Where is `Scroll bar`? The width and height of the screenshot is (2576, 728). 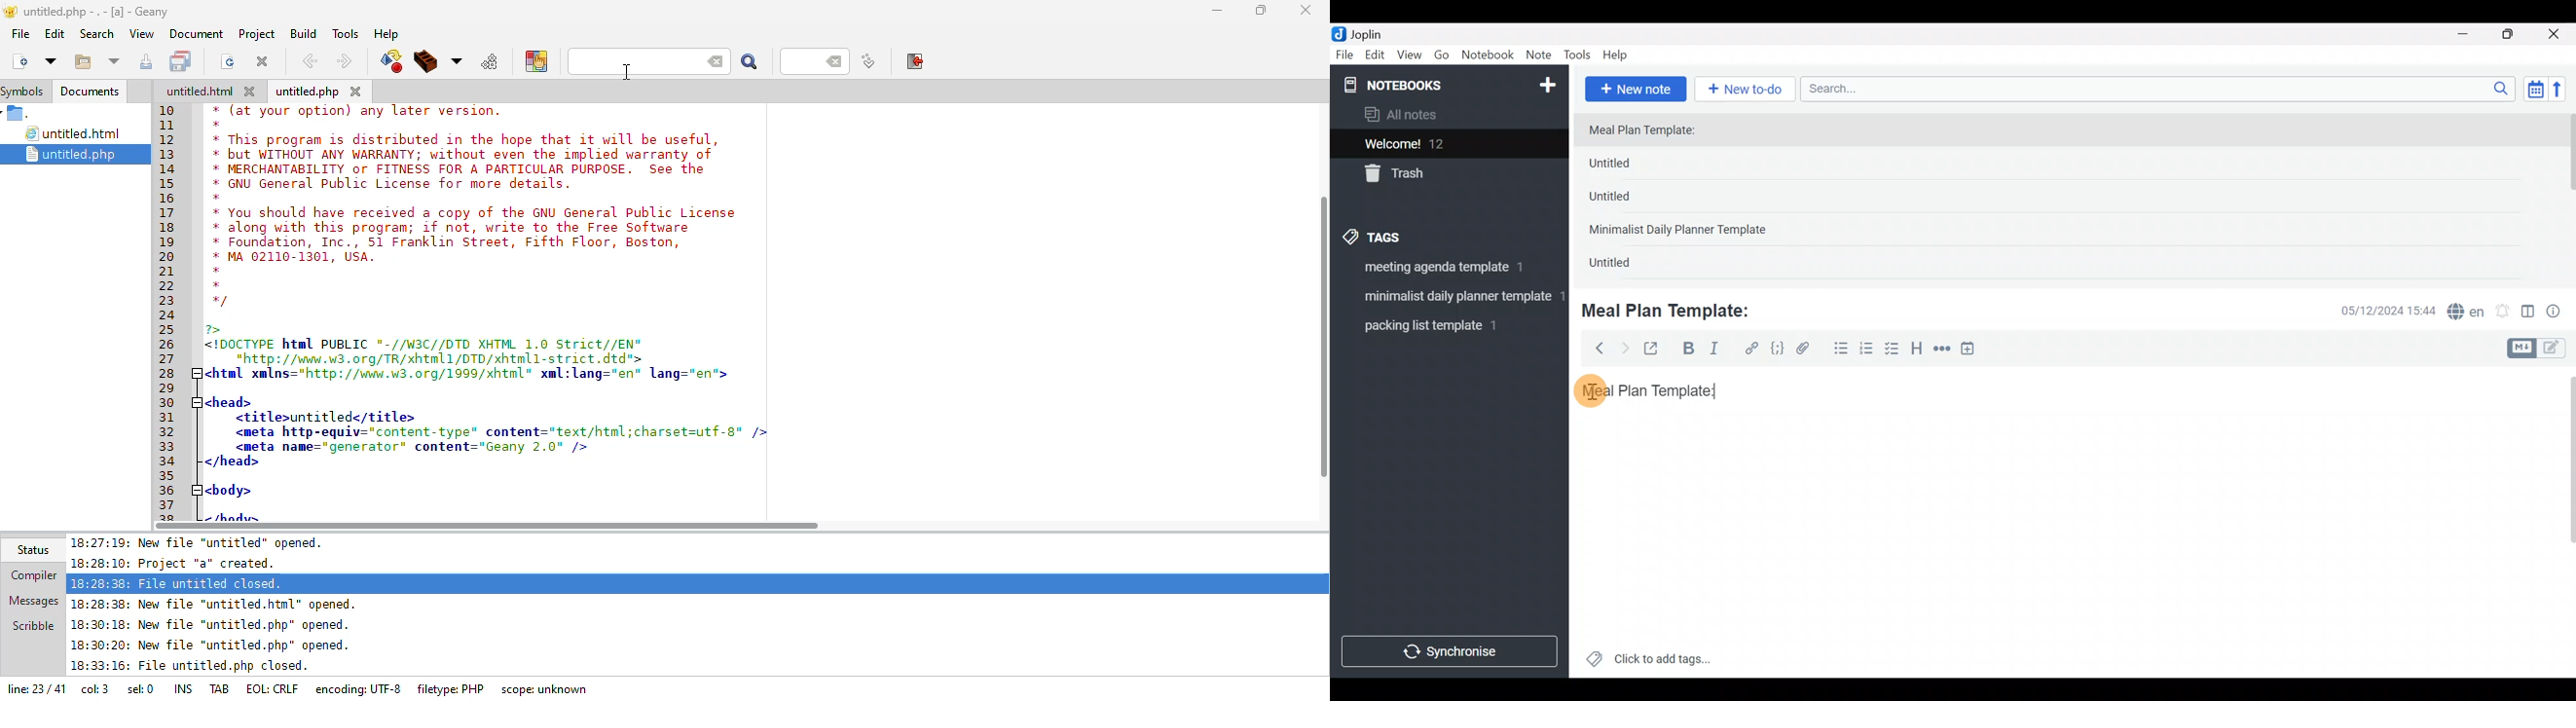
Scroll bar is located at coordinates (2562, 522).